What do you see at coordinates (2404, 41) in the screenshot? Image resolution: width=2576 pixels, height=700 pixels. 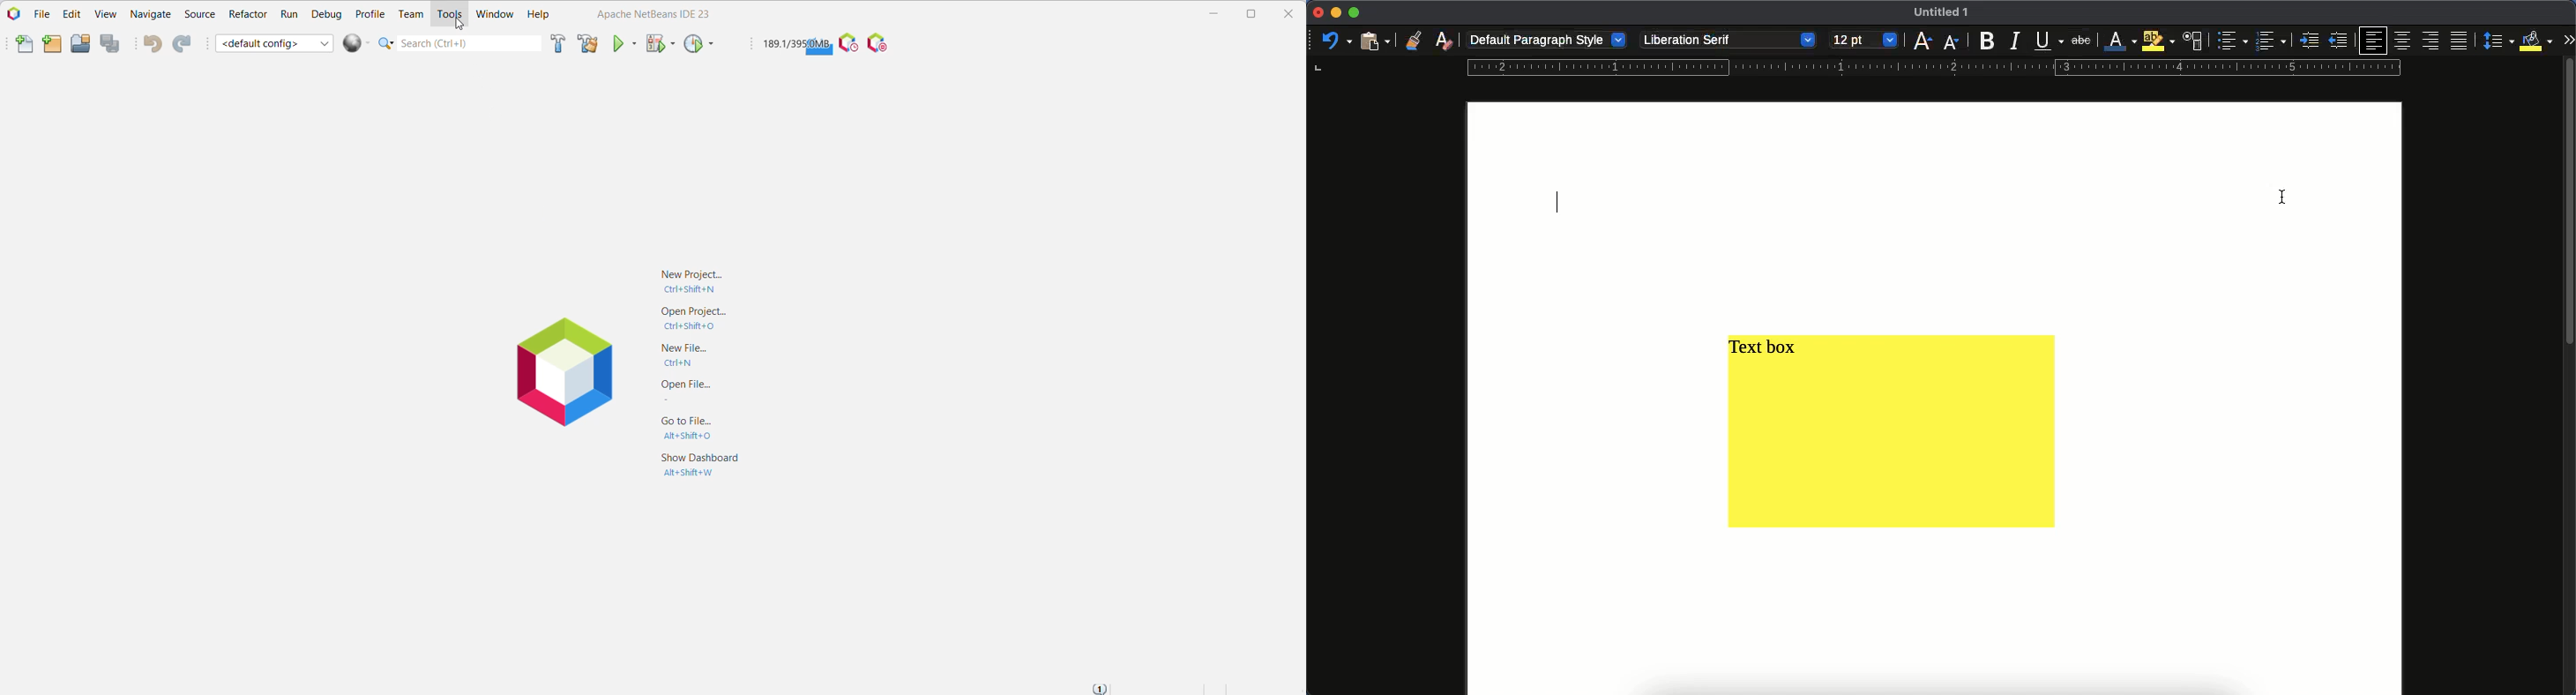 I see `center align` at bounding box center [2404, 41].